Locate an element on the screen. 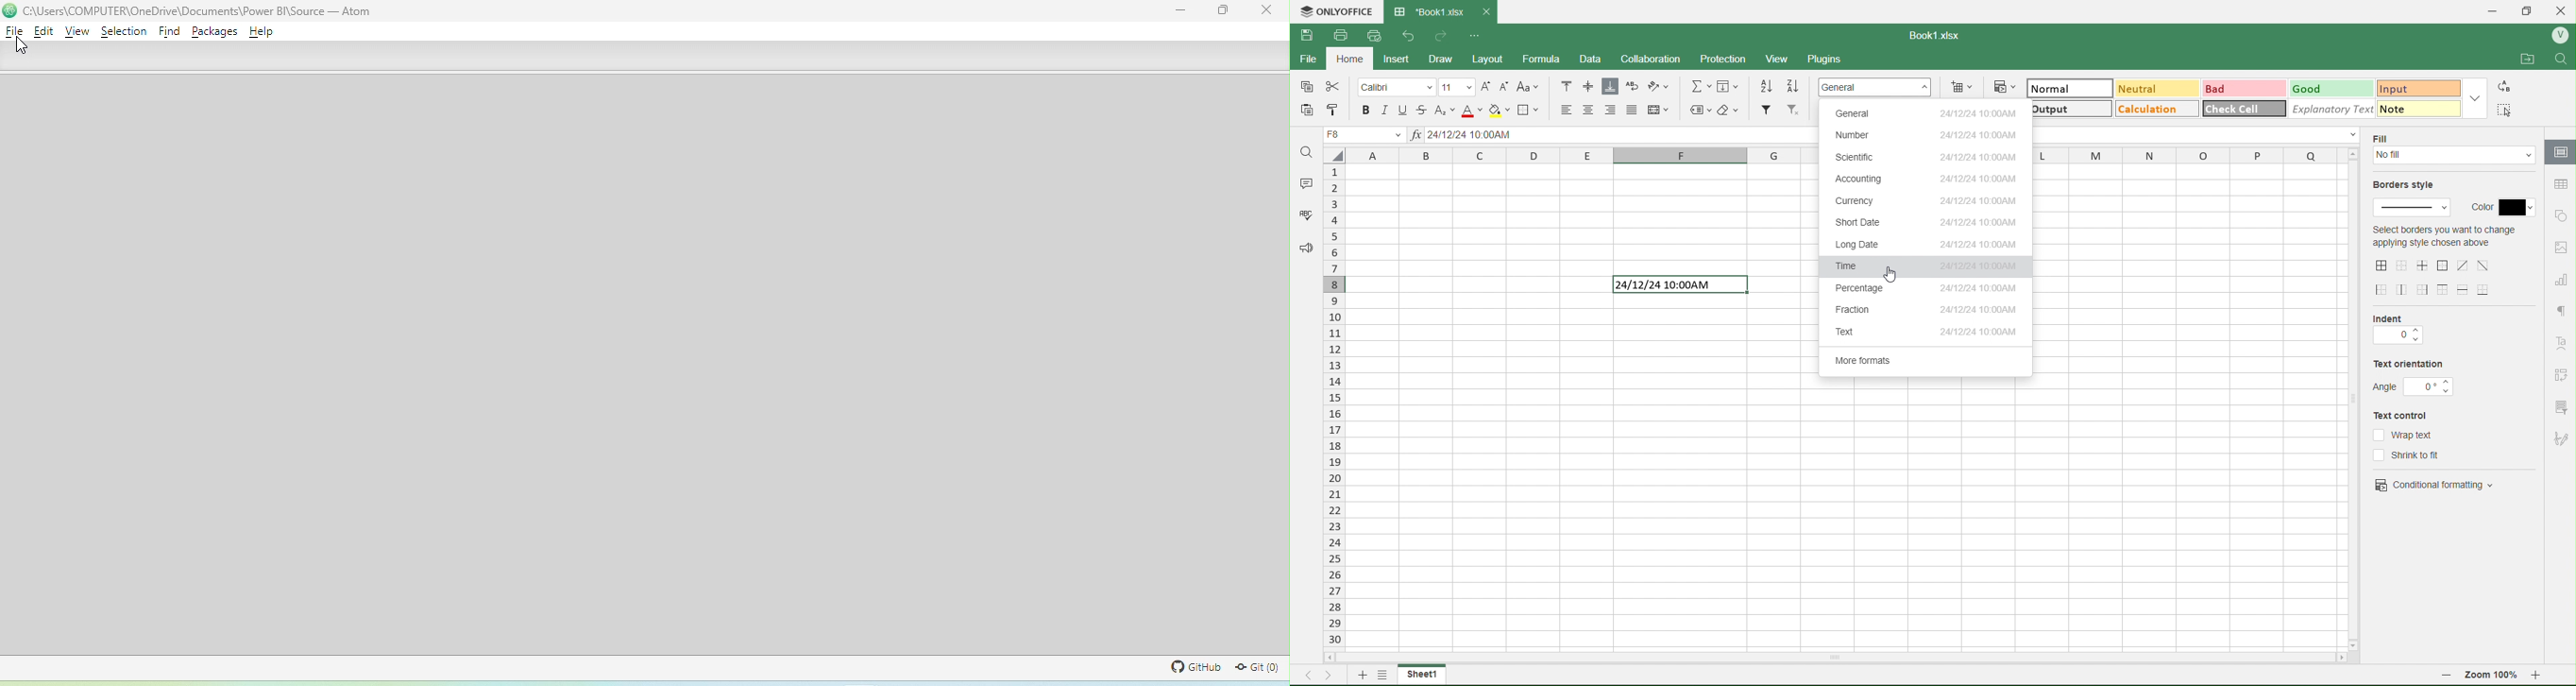  Open File Location is located at coordinates (2520, 55).